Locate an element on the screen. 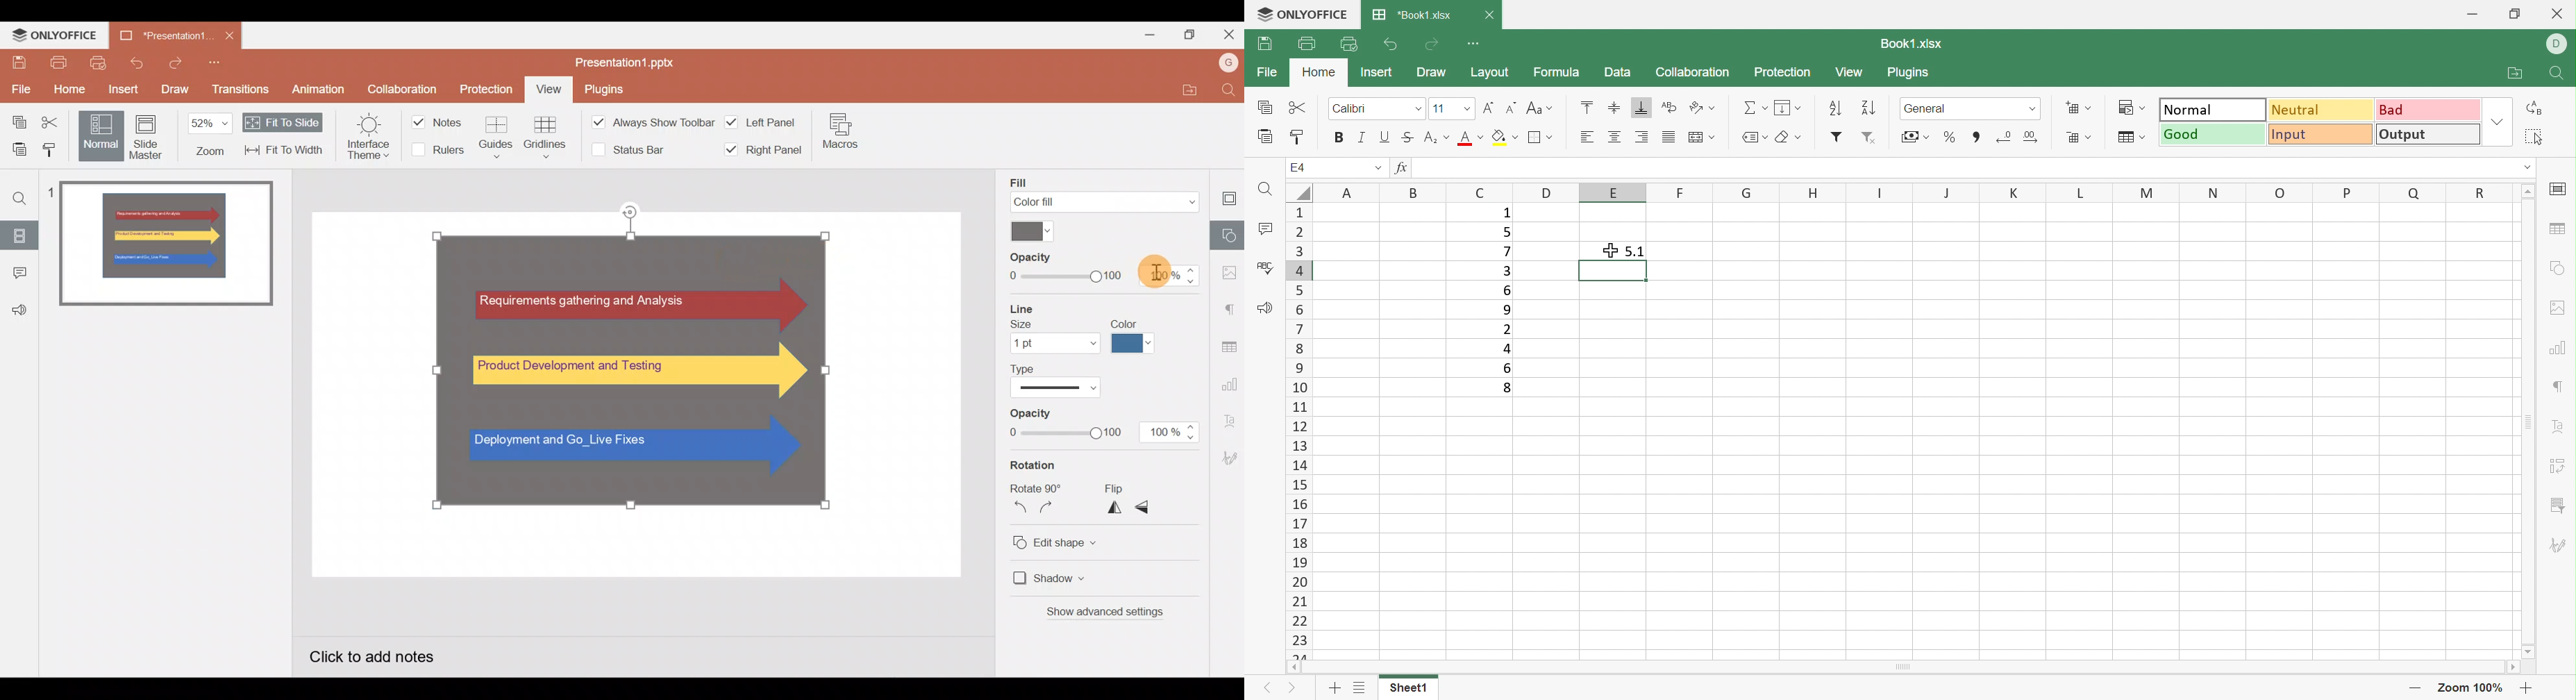 The image size is (2576, 700). 9 is located at coordinates (1507, 312).